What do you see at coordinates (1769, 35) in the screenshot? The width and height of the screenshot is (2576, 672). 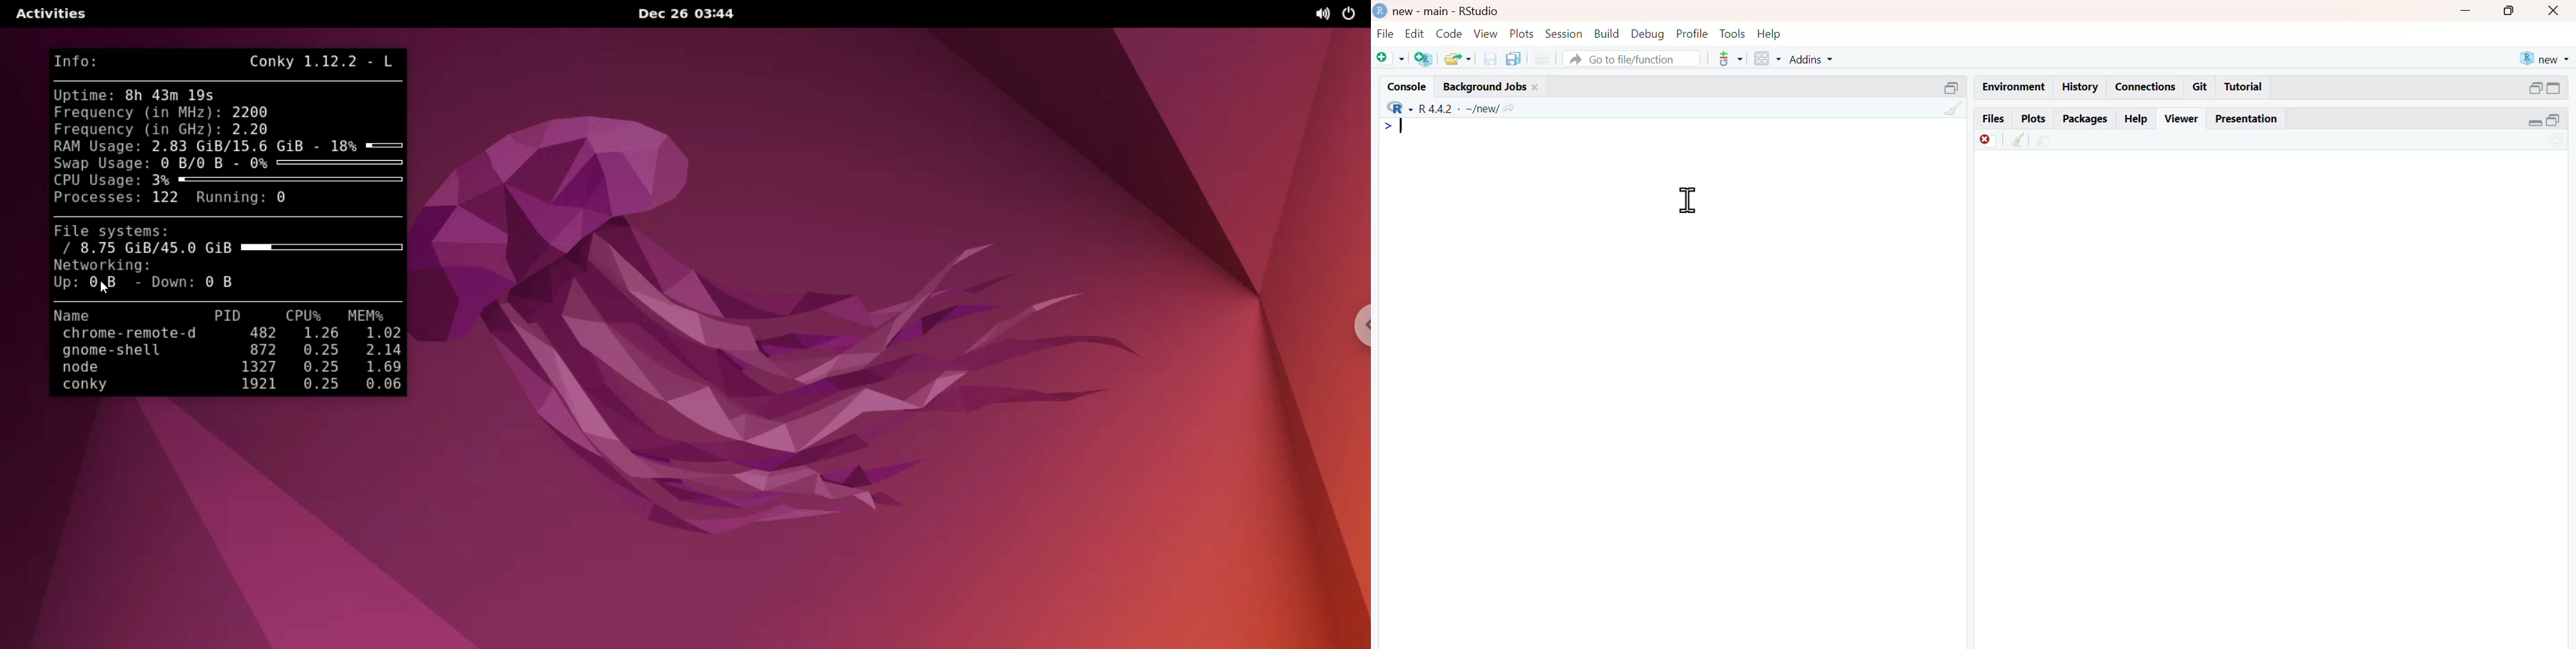 I see `help` at bounding box center [1769, 35].